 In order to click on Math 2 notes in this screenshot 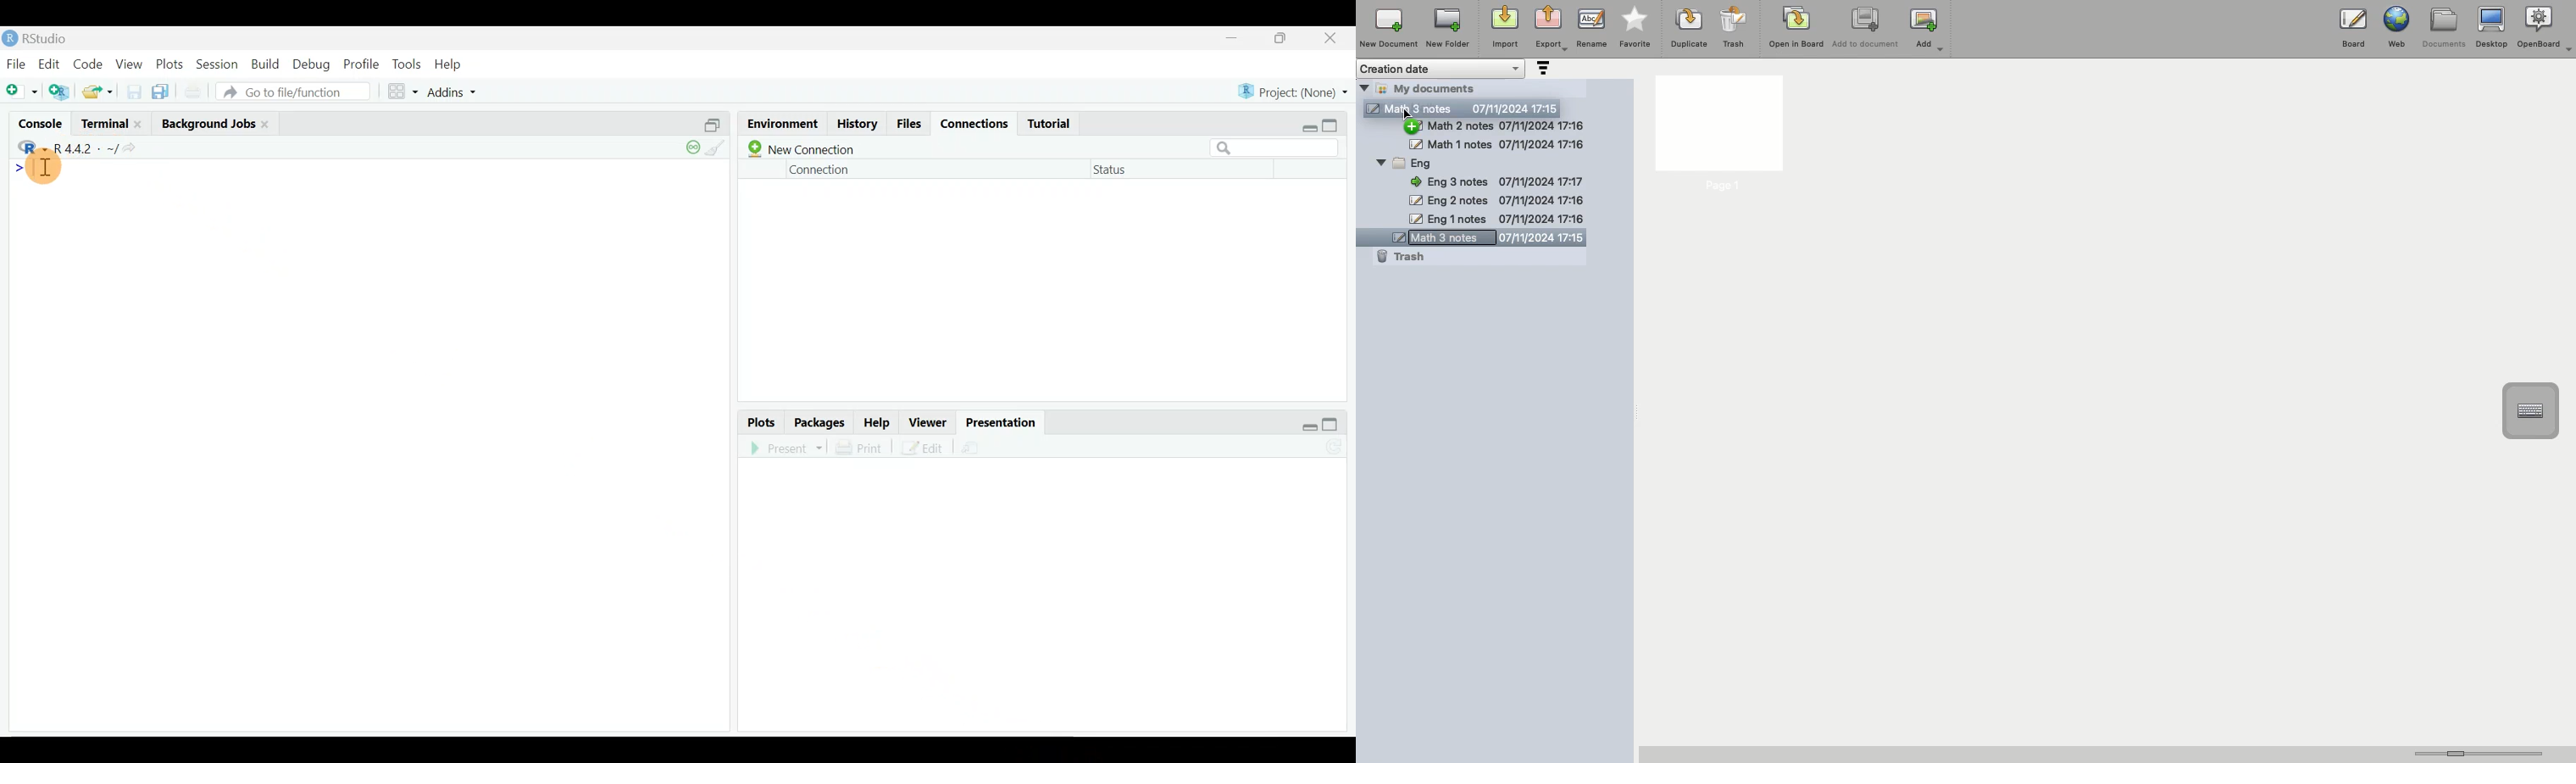, I will do `click(1498, 144)`.